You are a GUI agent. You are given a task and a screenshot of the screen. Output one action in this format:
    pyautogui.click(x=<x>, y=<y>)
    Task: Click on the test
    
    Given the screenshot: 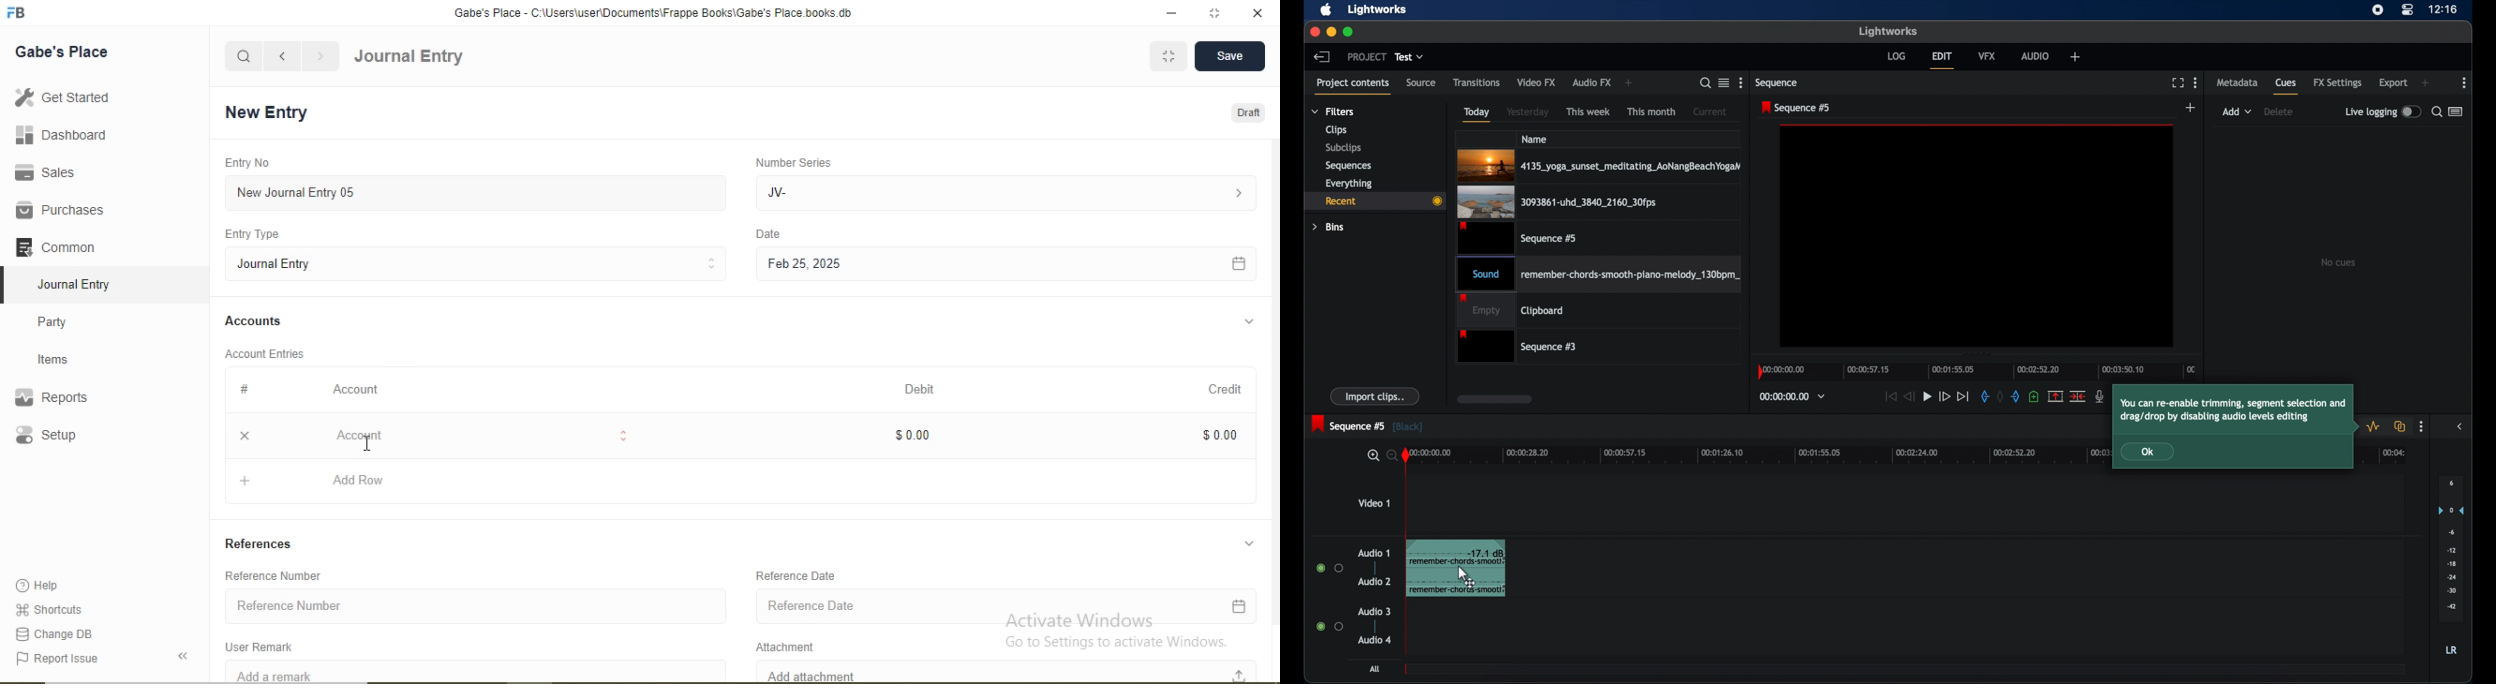 What is the action you would take?
    pyautogui.click(x=1410, y=57)
    